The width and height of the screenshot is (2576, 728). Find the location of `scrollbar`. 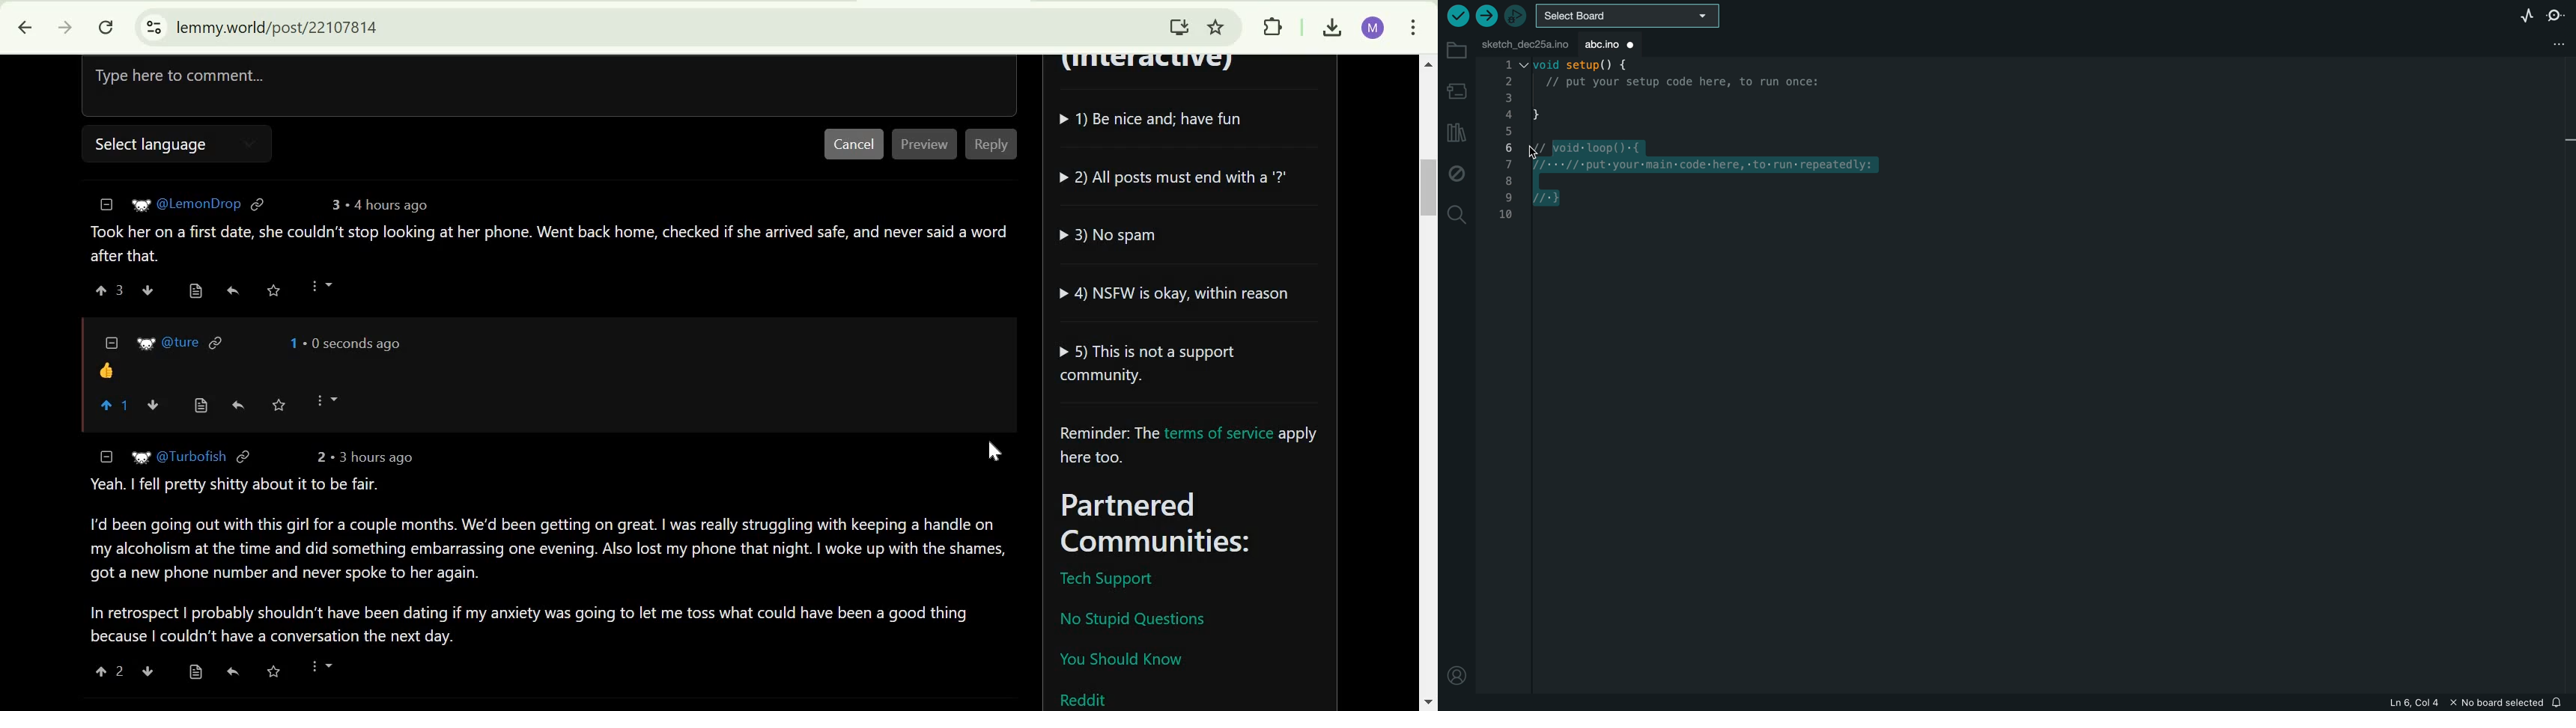

scrollbar is located at coordinates (1426, 383).